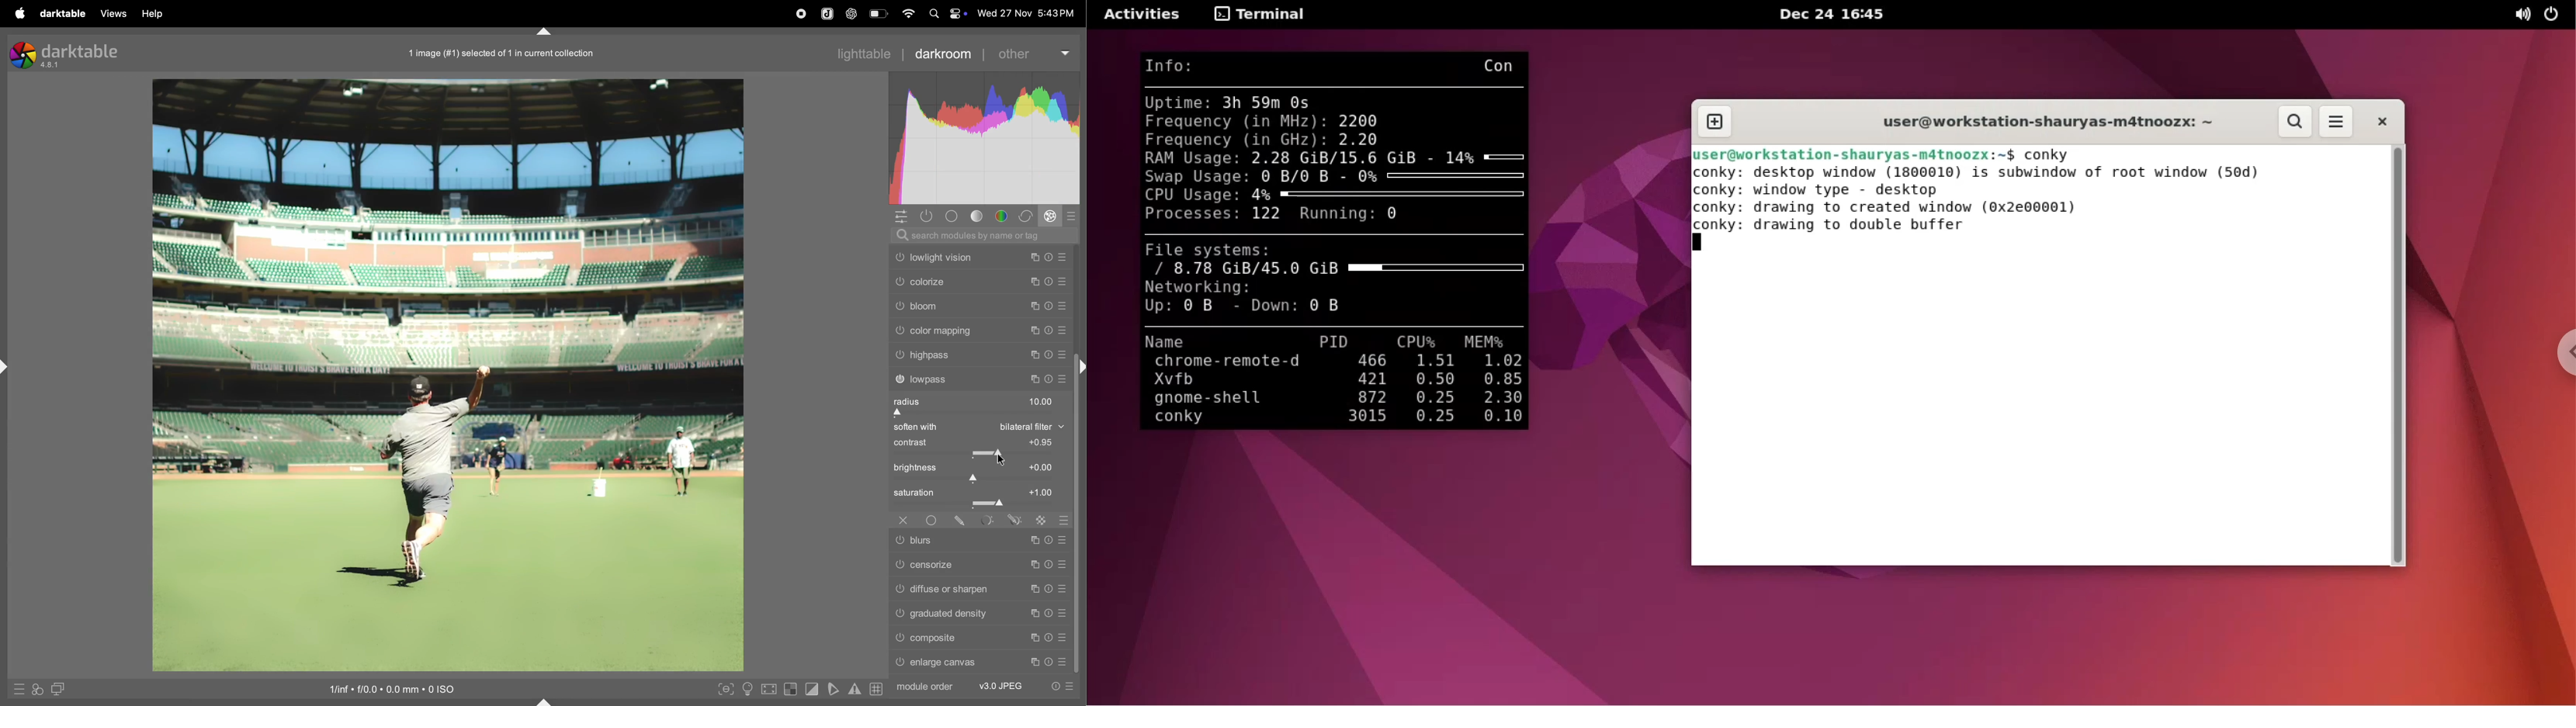  What do you see at coordinates (834, 689) in the screenshot?
I see `toggle soft proffing` at bounding box center [834, 689].